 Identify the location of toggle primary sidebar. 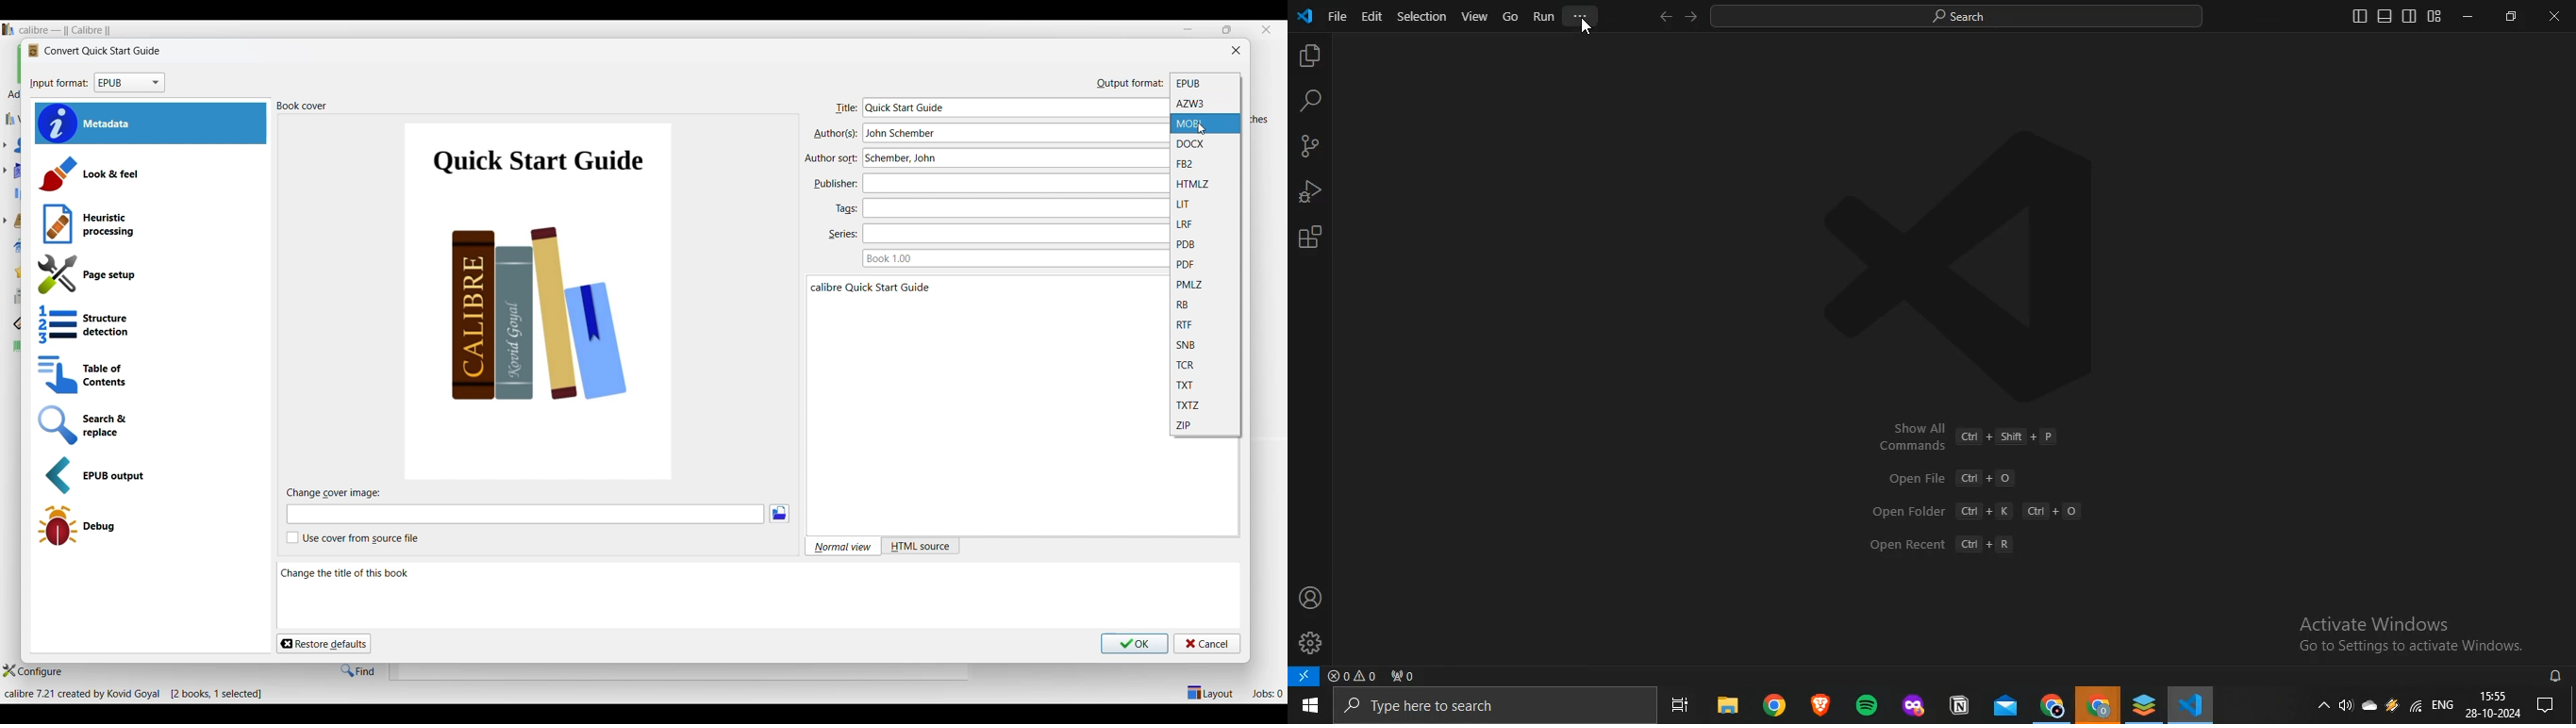
(2360, 17).